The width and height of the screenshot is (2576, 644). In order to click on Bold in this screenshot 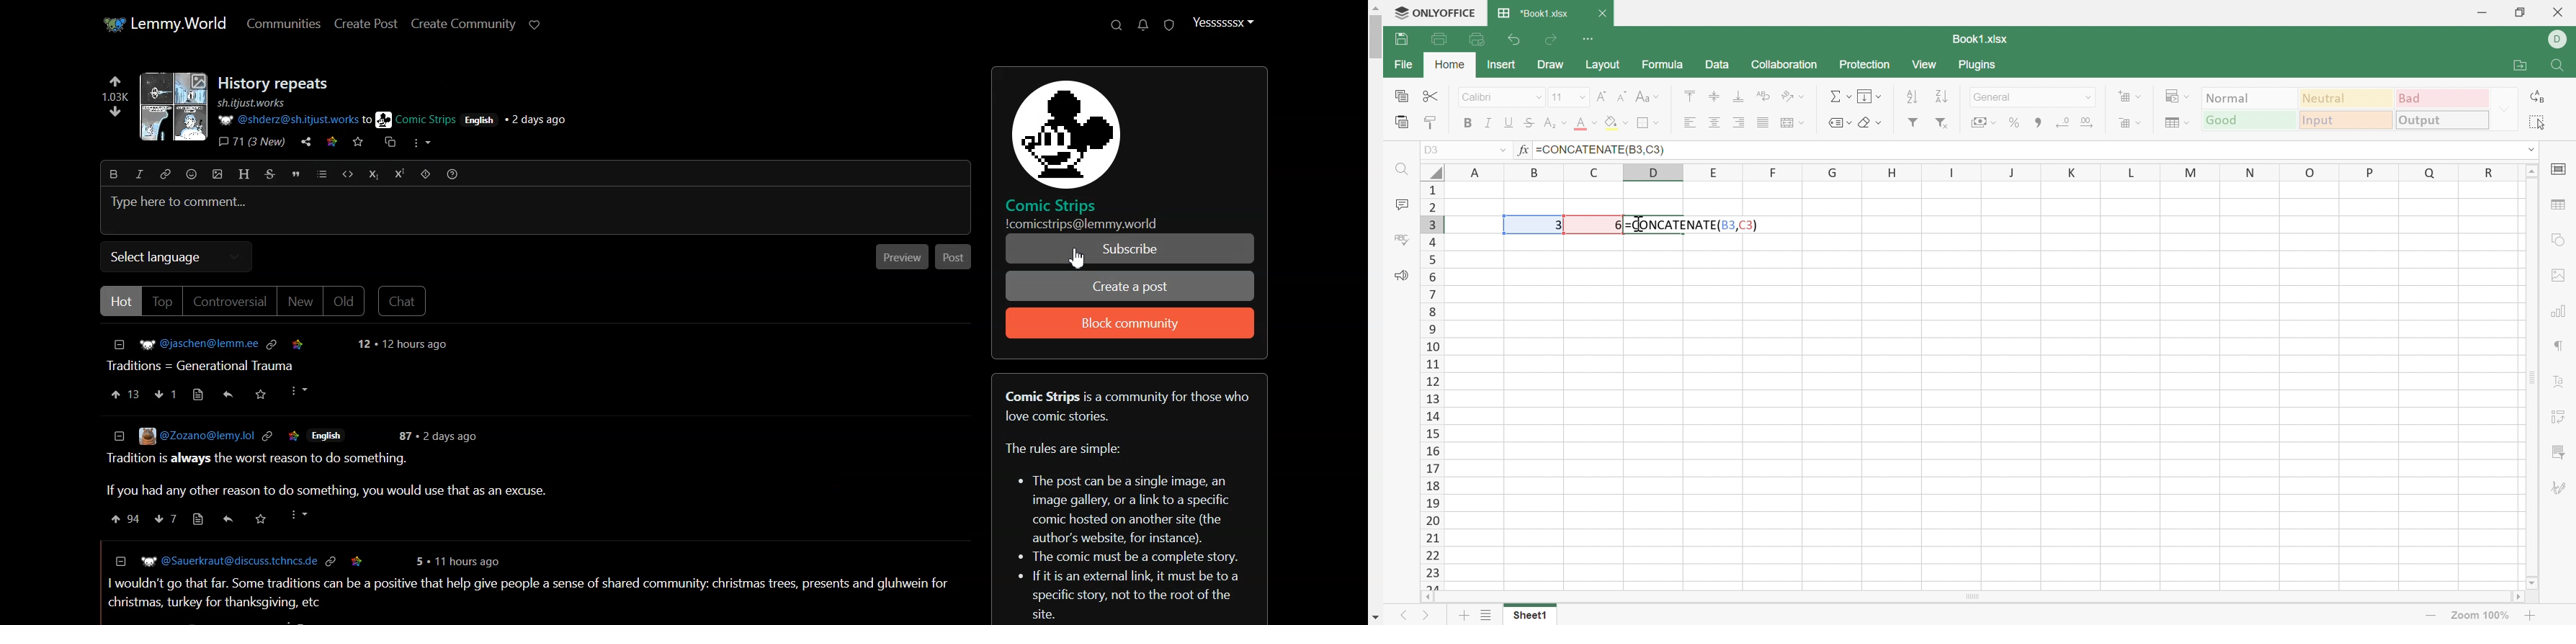, I will do `click(1466, 124)`.